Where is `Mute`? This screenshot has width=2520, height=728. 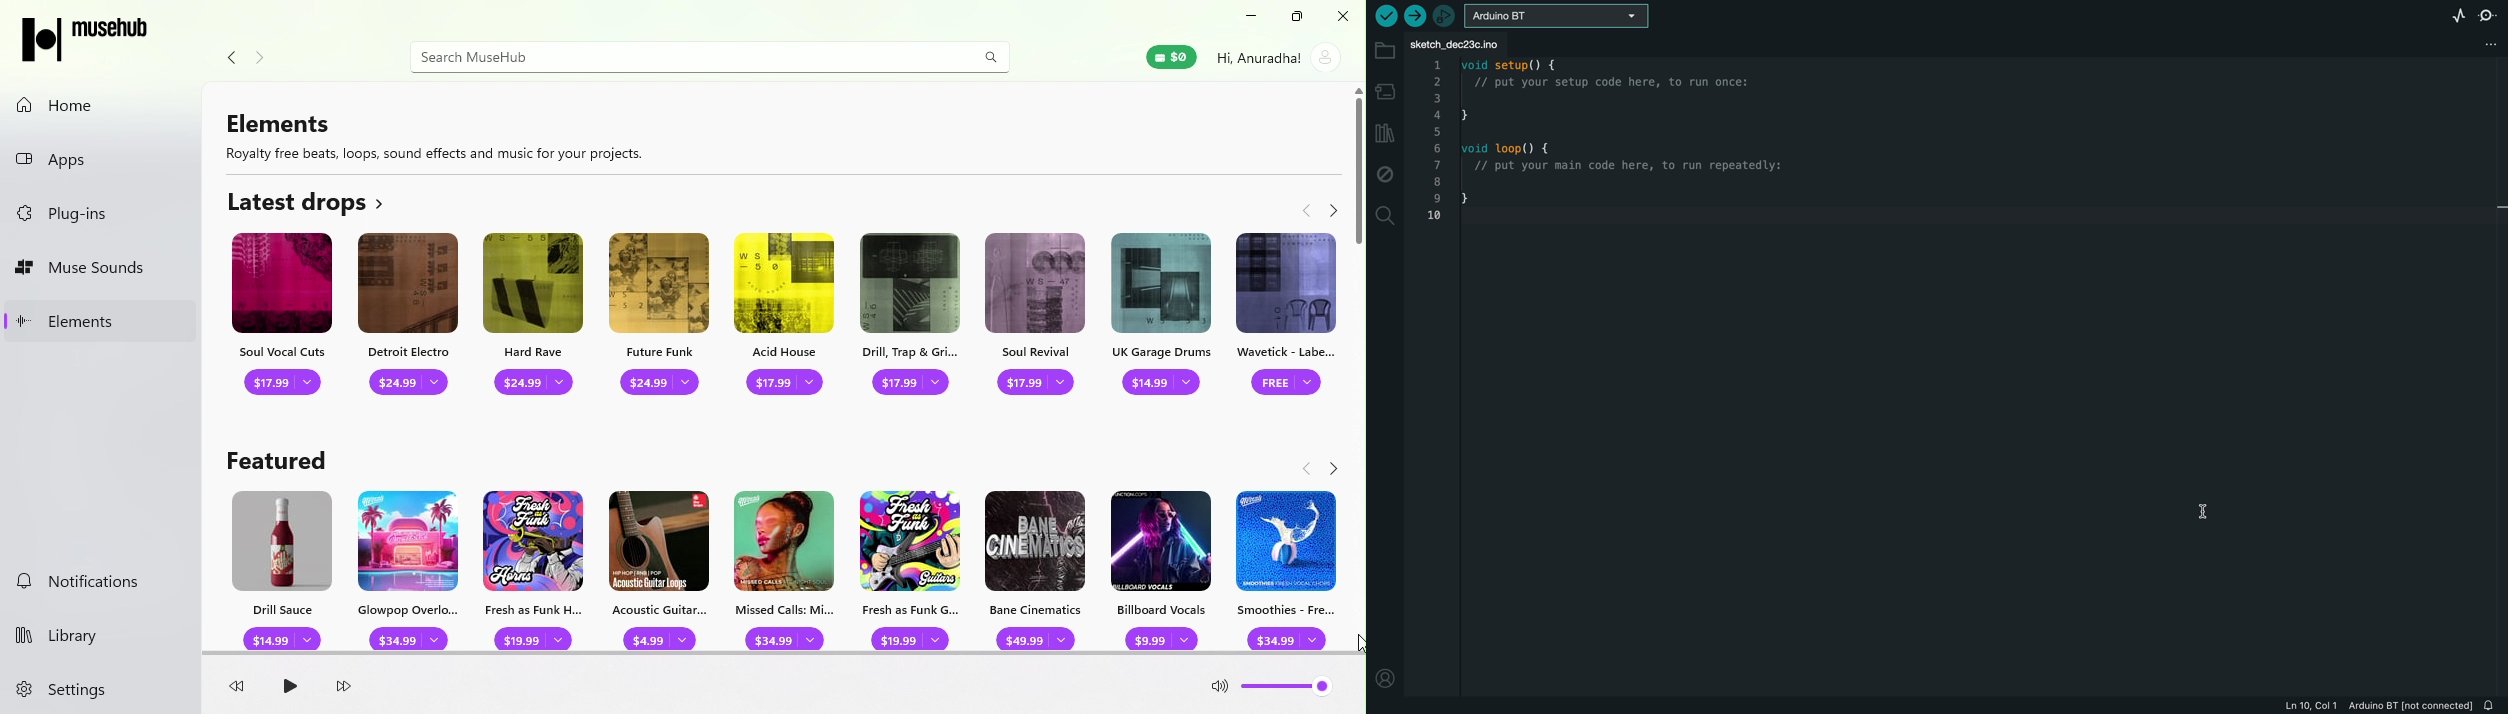 Mute is located at coordinates (1220, 690).